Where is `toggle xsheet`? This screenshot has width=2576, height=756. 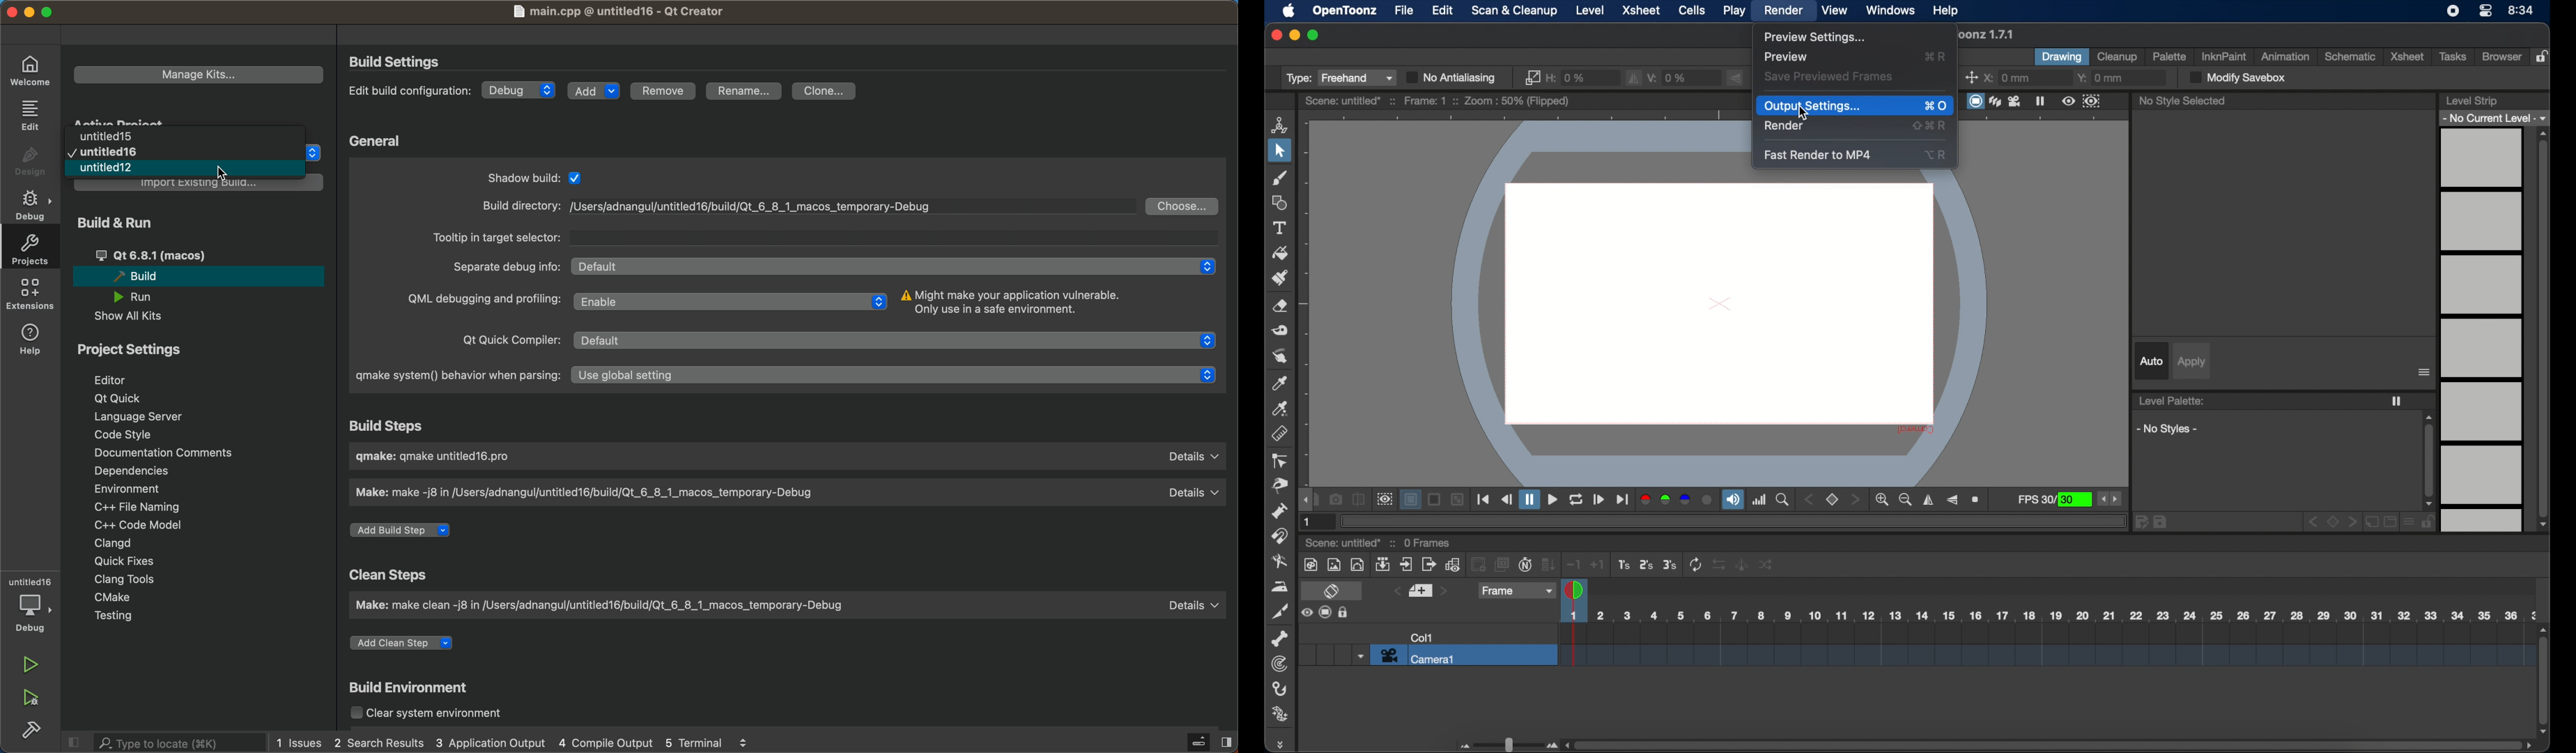 toggle xsheet is located at coordinates (1334, 592).